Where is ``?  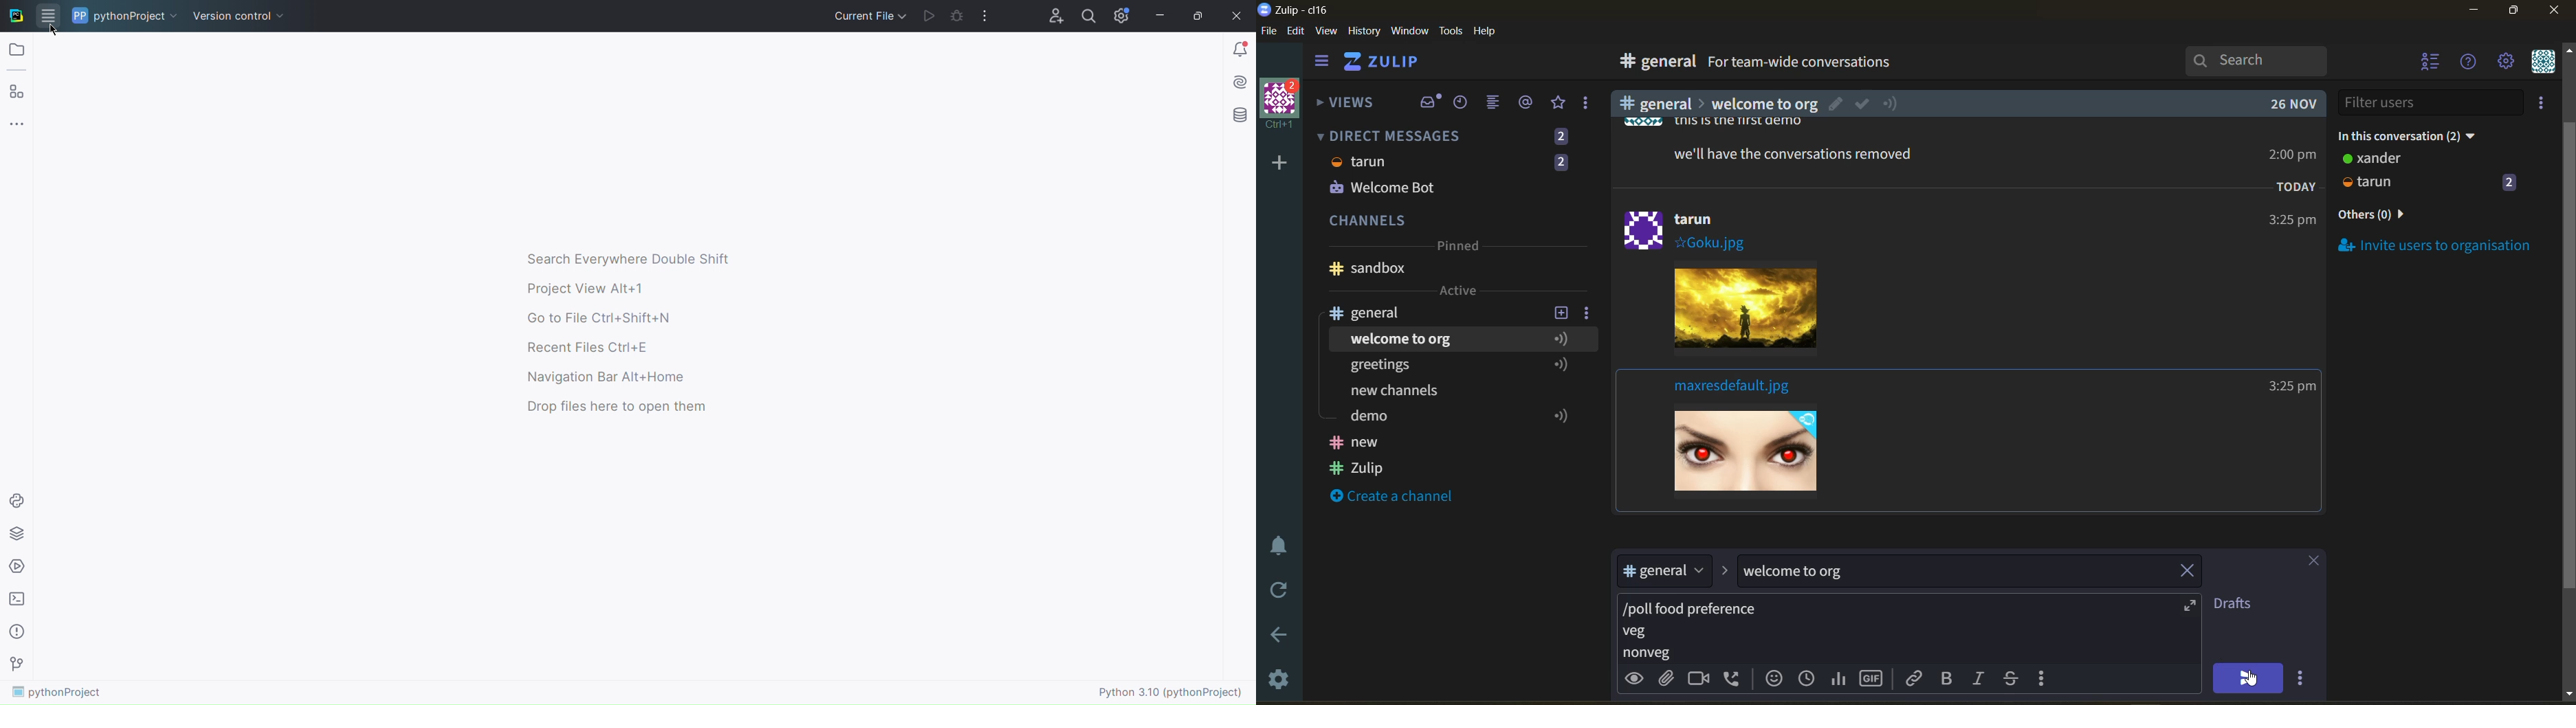  is located at coordinates (1685, 232).